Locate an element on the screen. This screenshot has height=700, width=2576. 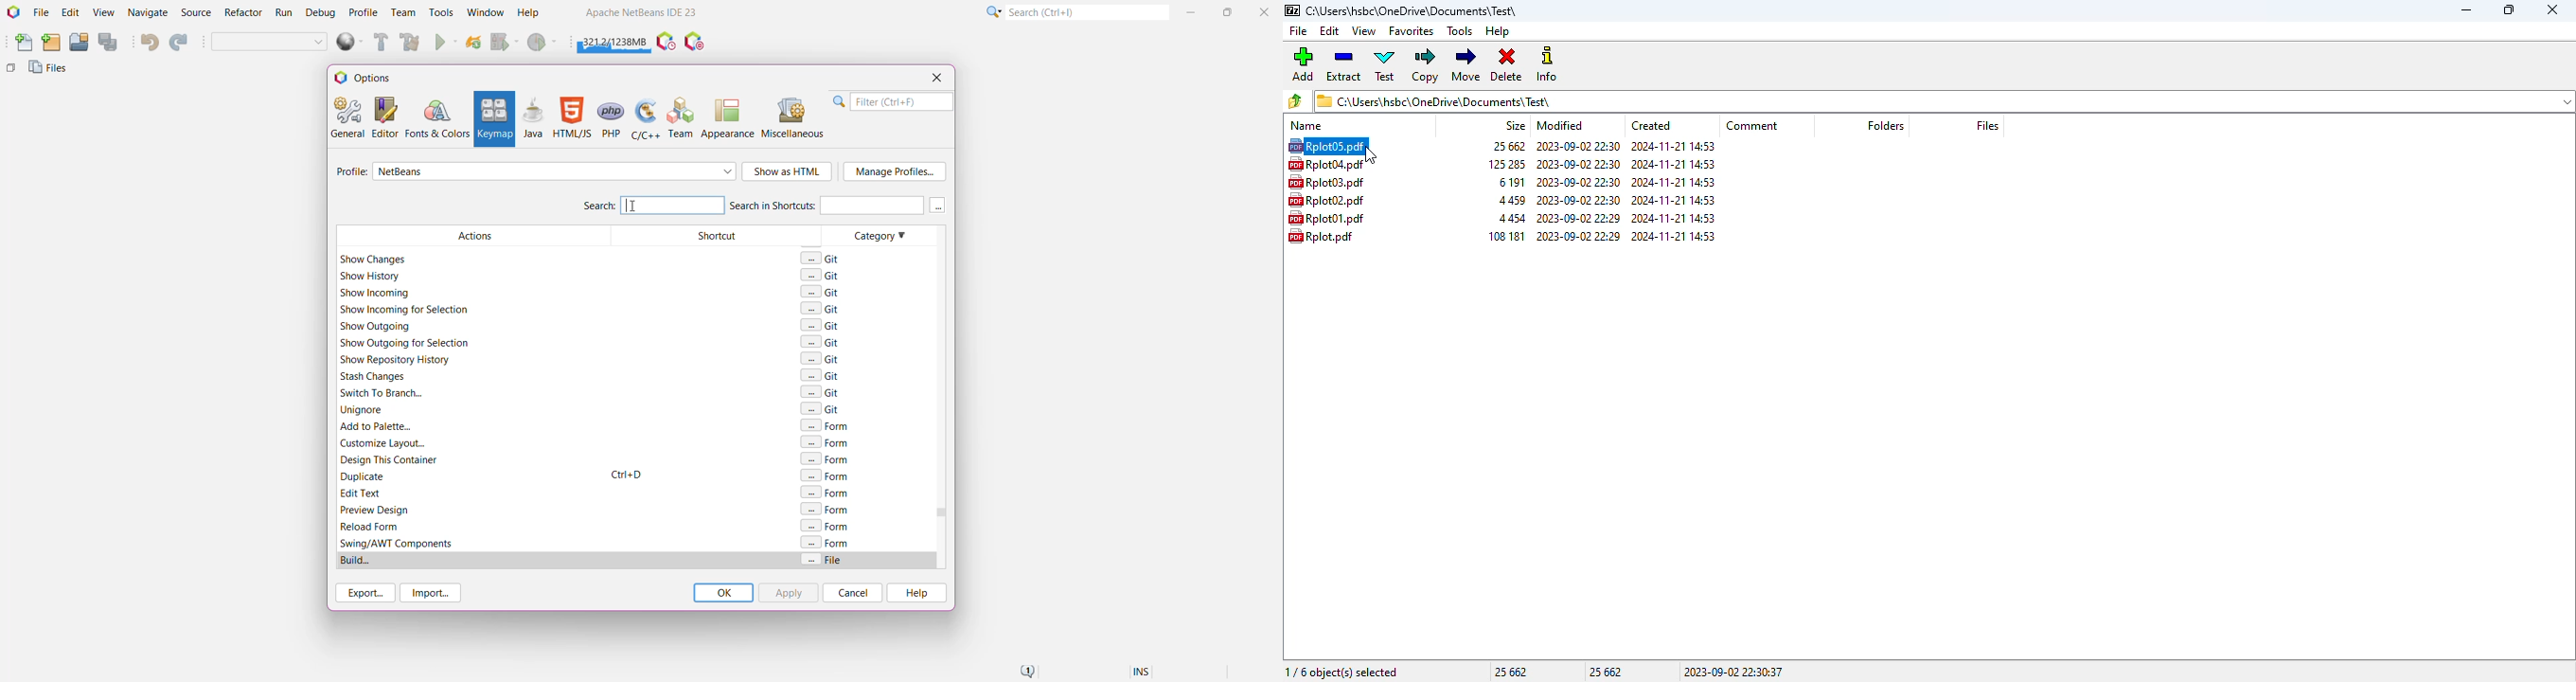
Save All is located at coordinates (109, 42).